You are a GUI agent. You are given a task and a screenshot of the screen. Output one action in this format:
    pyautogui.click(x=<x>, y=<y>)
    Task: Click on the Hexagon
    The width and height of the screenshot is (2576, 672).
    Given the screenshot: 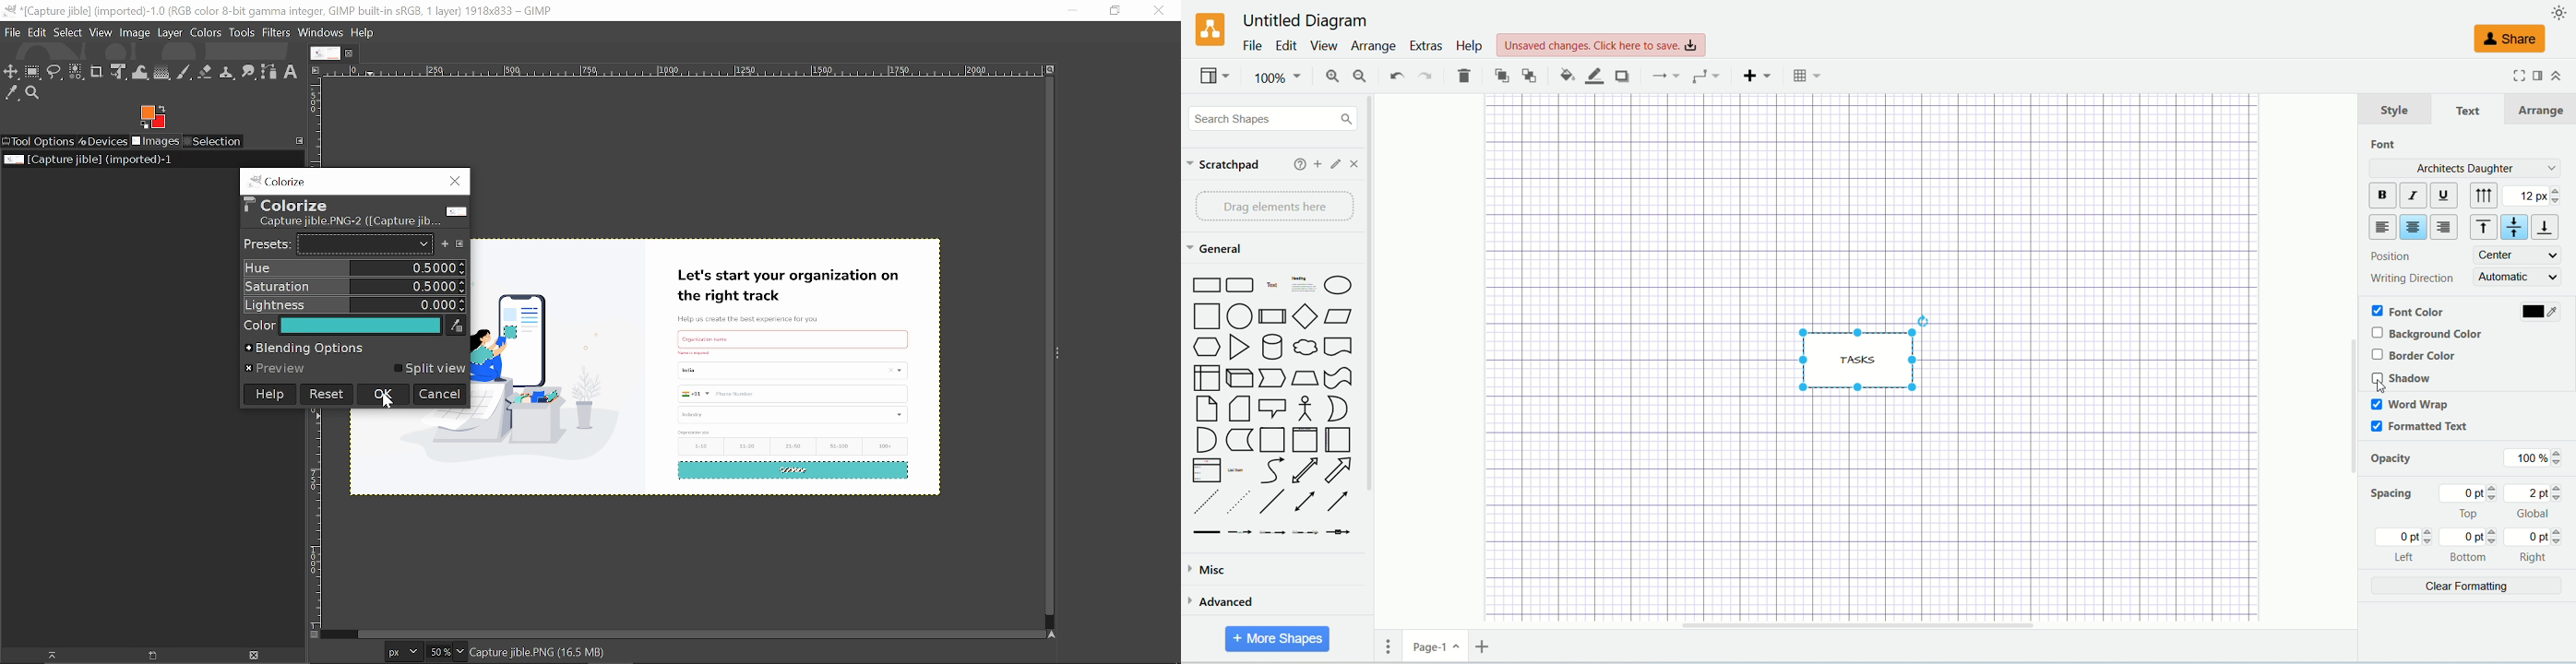 What is the action you would take?
    pyautogui.click(x=1204, y=347)
    